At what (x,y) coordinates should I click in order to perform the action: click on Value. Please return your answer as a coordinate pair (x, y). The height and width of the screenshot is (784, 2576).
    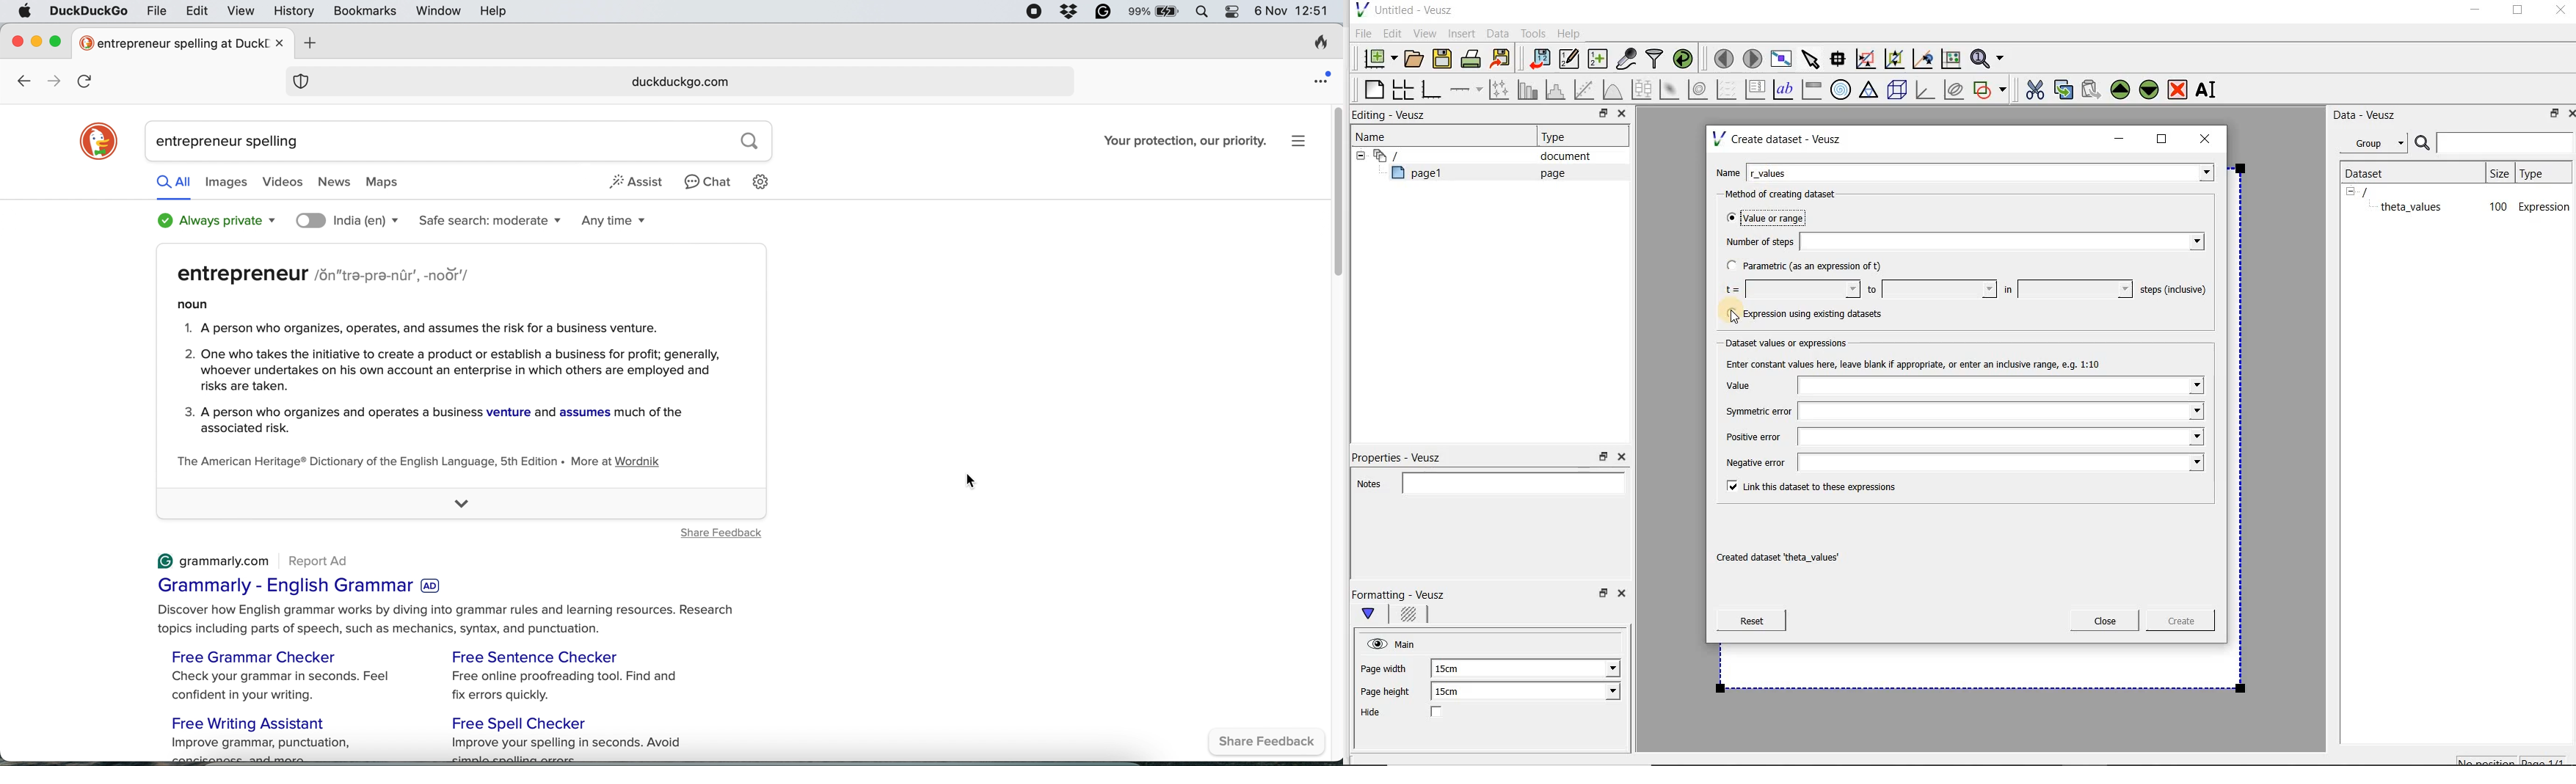
    Looking at the image, I should click on (1963, 386).